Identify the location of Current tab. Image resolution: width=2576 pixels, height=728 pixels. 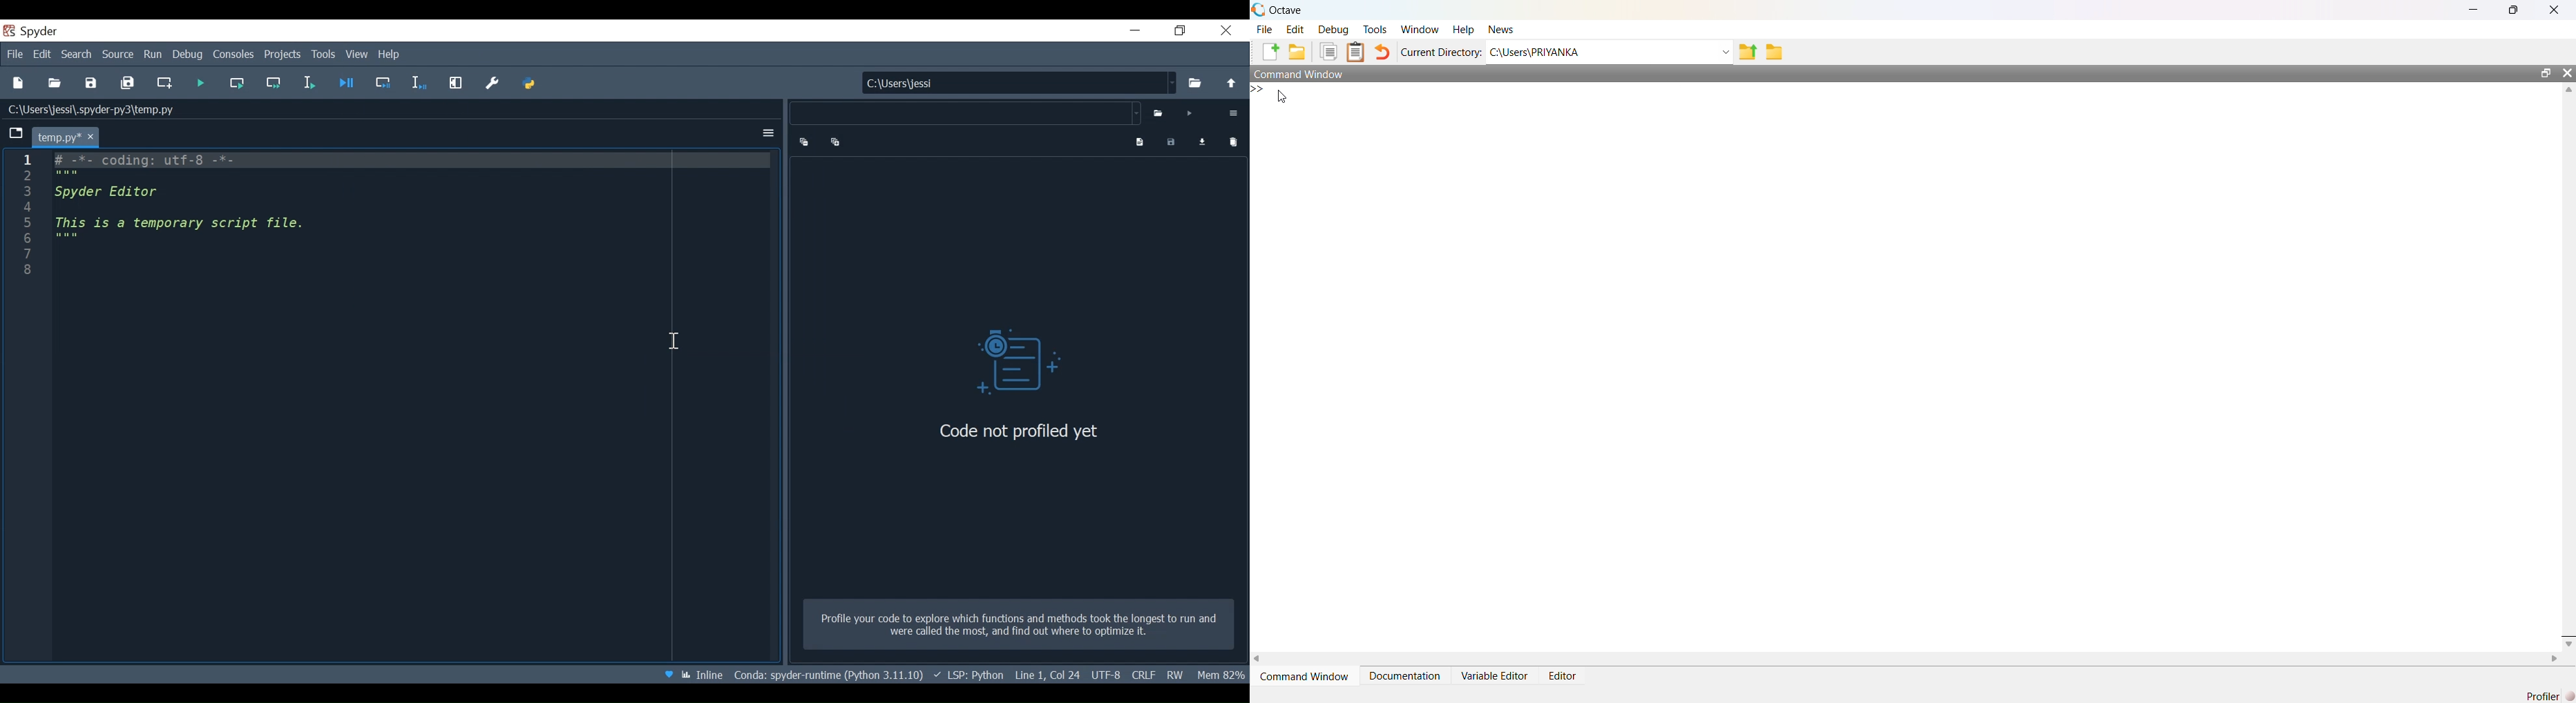
(64, 135).